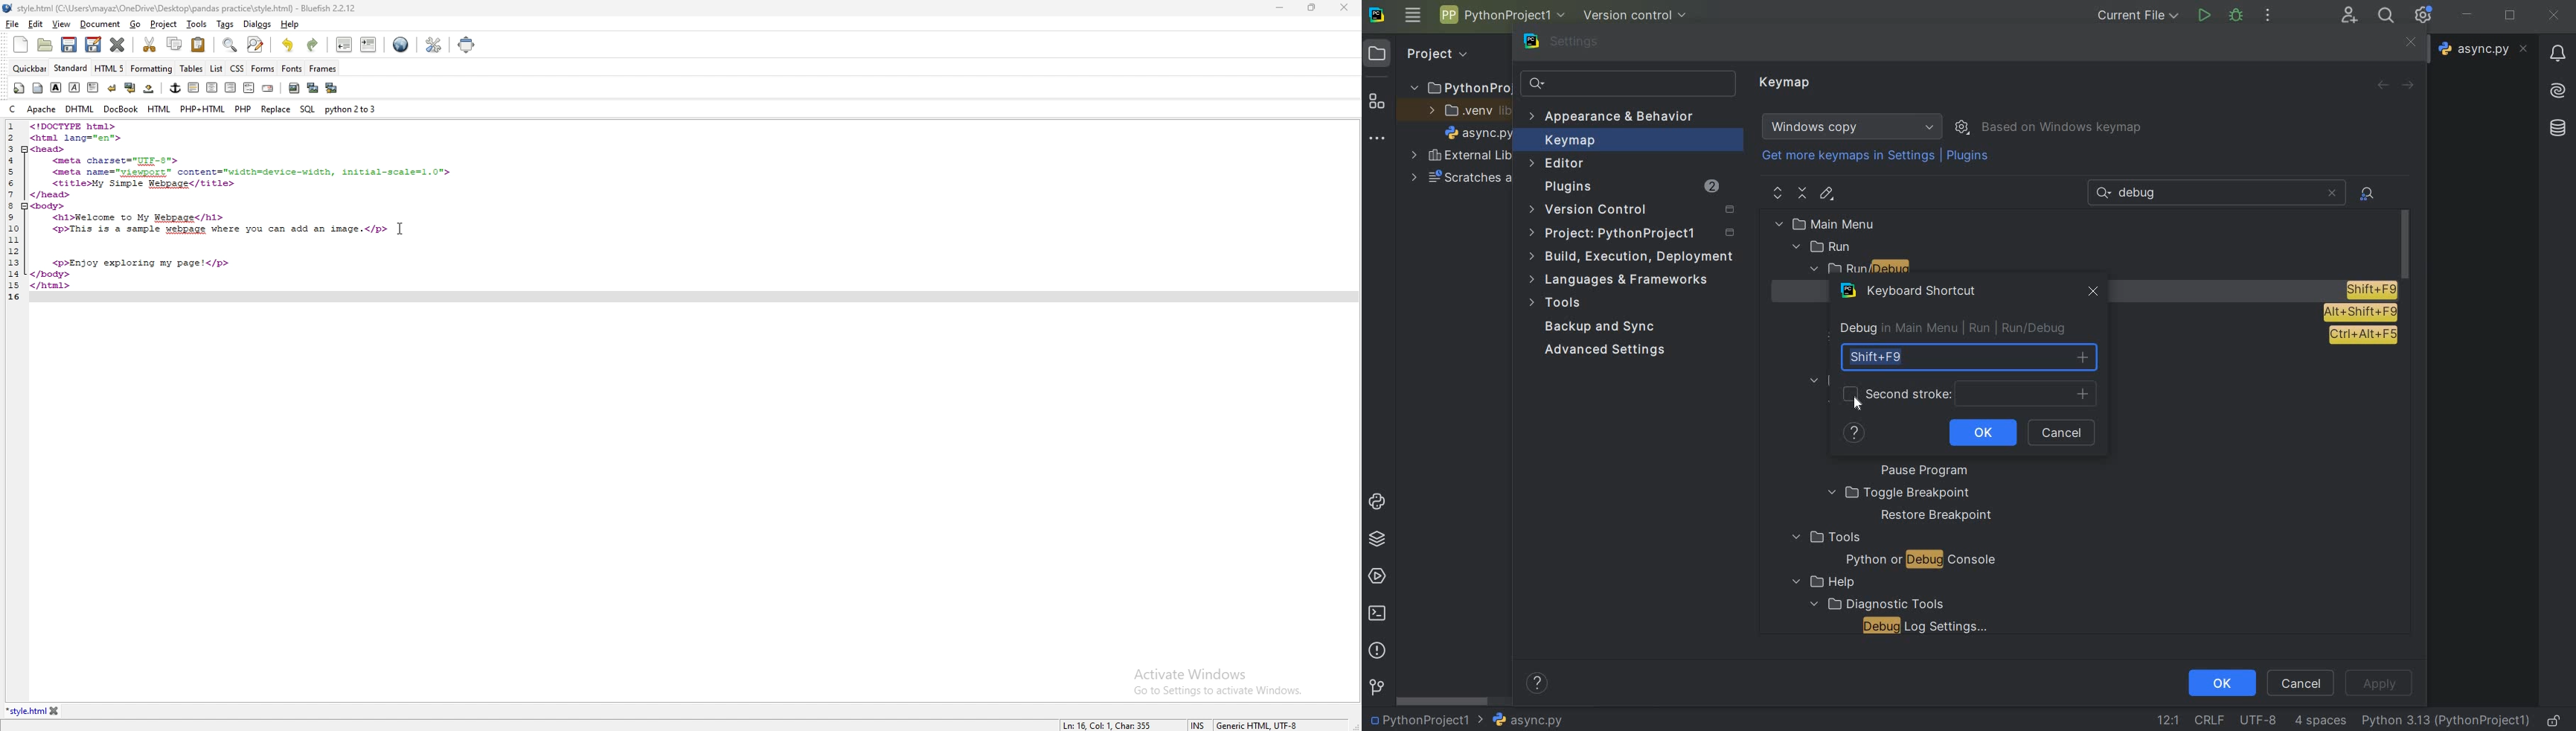 This screenshot has height=756, width=2576. Describe the element at coordinates (368, 46) in the screenshot. I see `indent` at that location.